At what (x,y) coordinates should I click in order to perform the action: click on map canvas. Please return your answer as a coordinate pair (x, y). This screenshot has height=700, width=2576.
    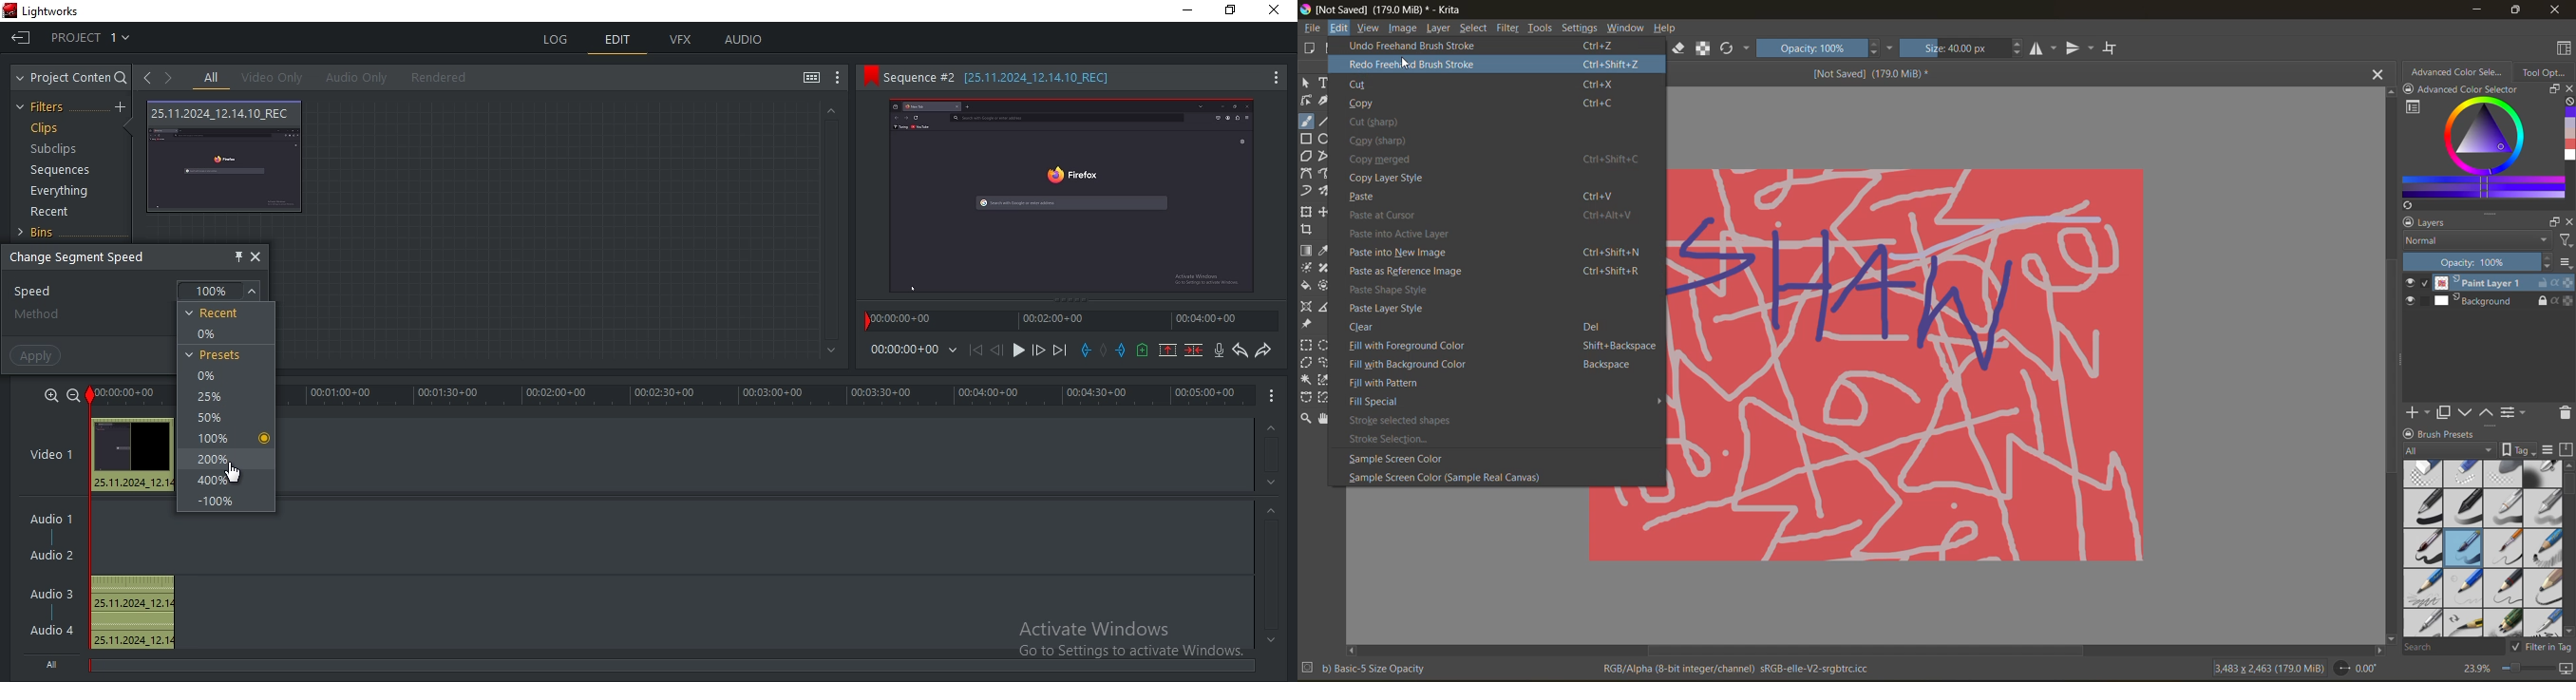
    Looking at the image, I should click on (2566, 670).